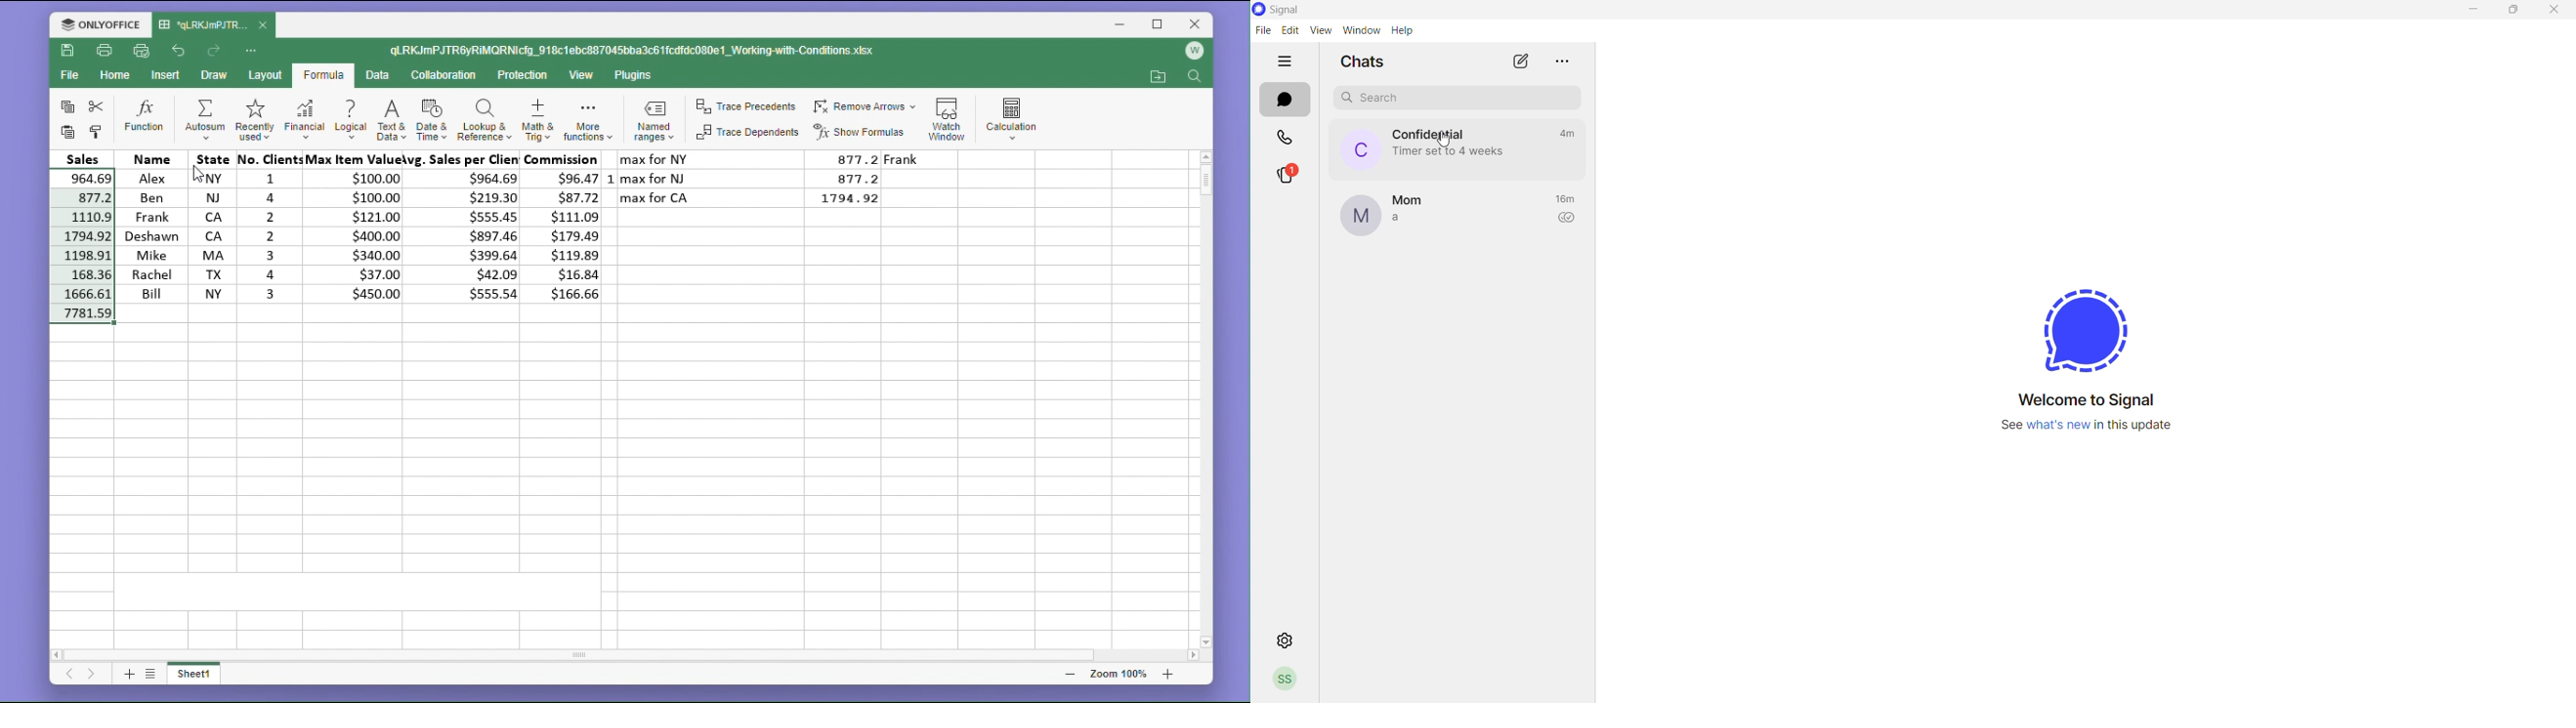 This screenshot has width=2576, height=728. What do you see at coordinates (117, 80) in the screenshot?
I see `home` at bounding box center [117, 80].